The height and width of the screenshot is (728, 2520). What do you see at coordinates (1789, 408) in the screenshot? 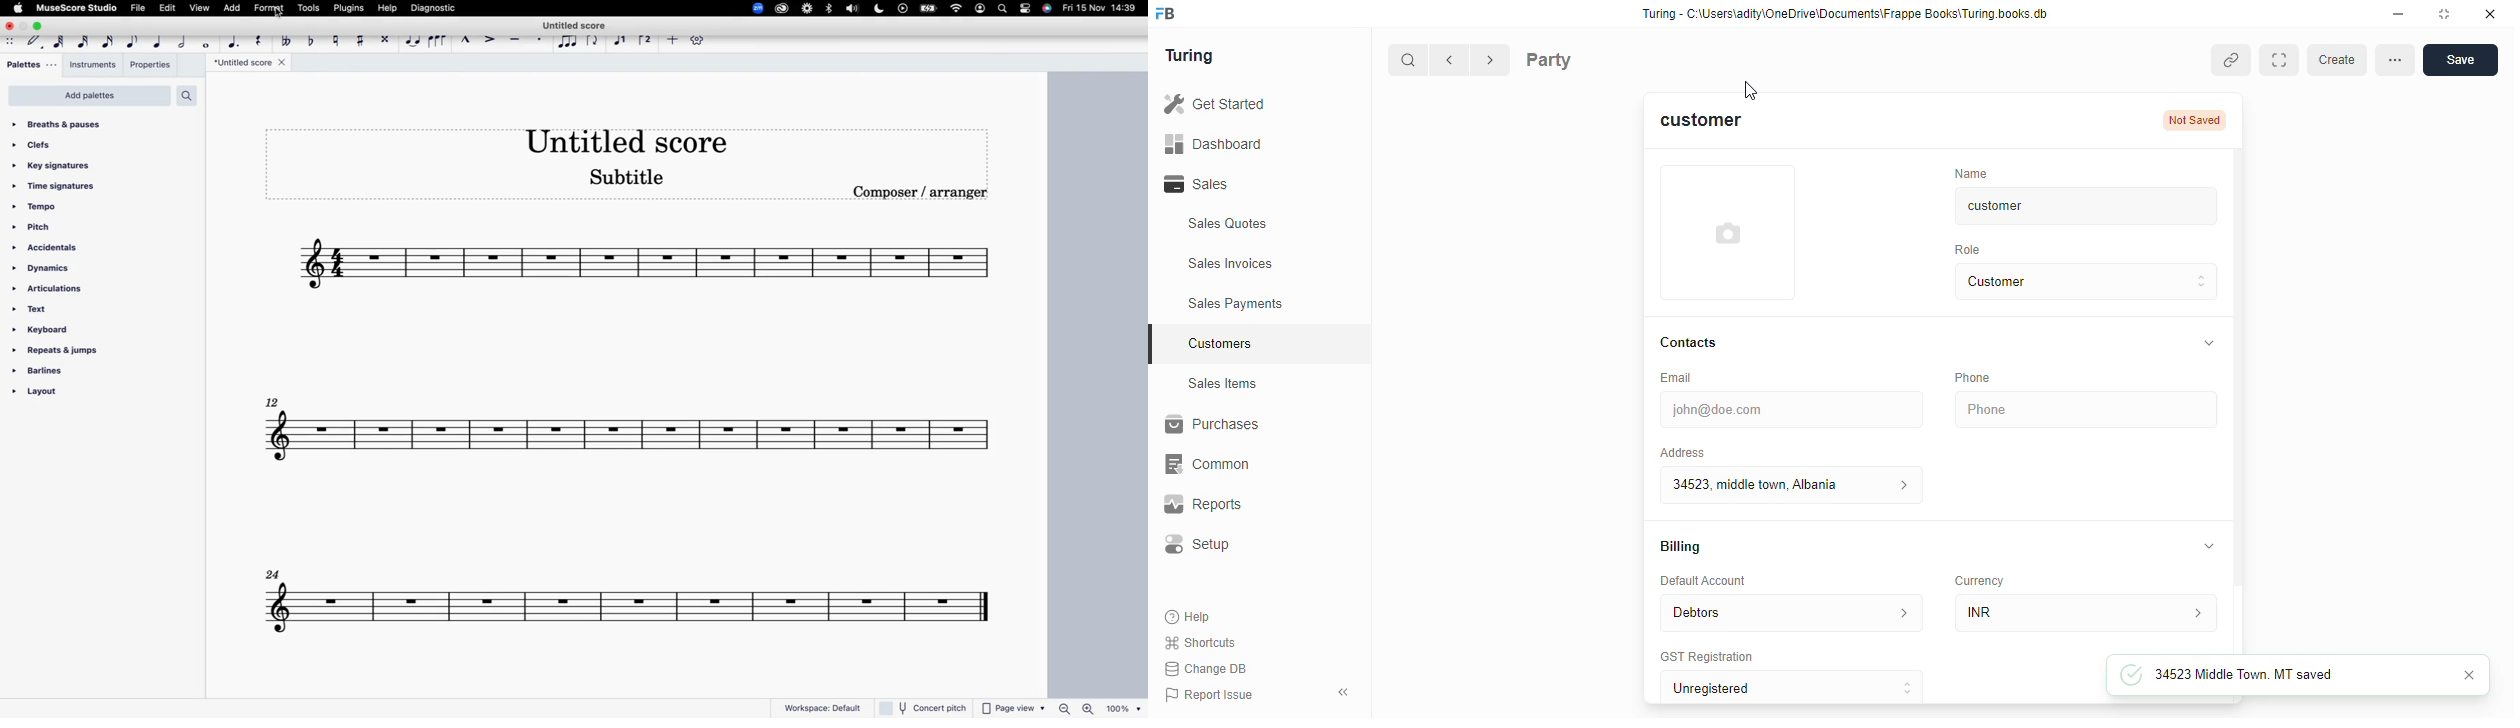
I see `john@doe.com` at bounding box center [1789, 408].